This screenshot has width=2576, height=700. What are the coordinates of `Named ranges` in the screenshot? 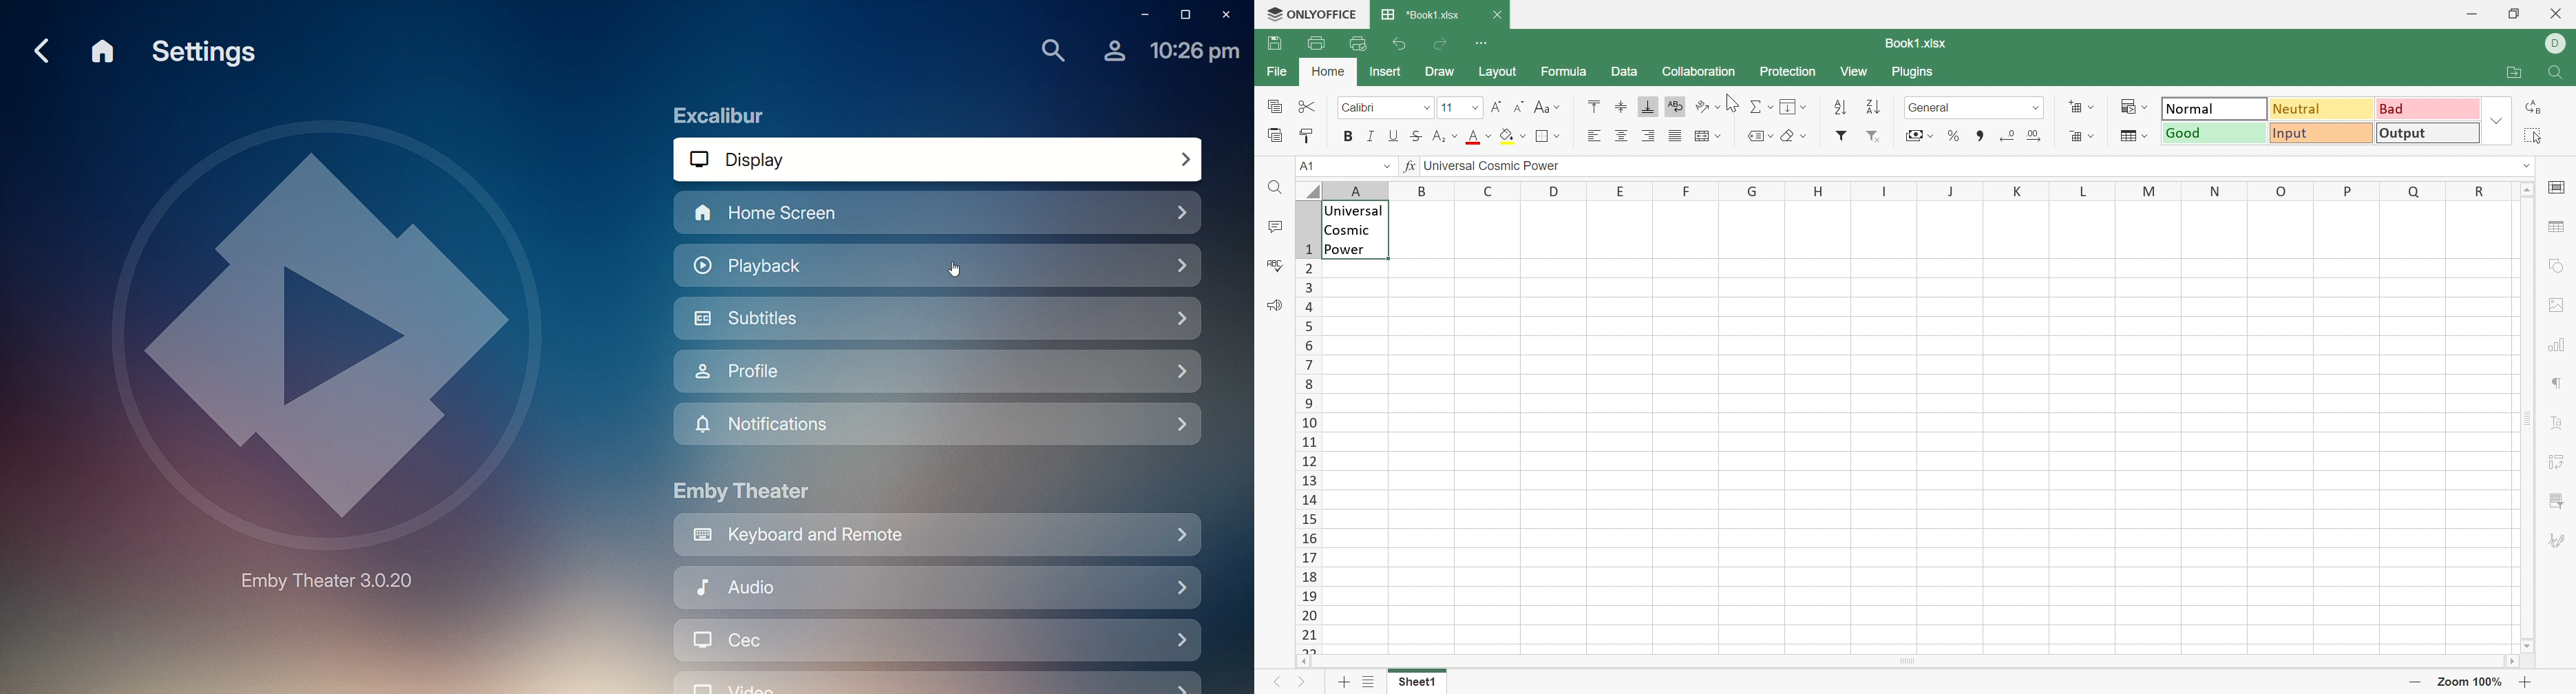 It's located at (1760, 137).